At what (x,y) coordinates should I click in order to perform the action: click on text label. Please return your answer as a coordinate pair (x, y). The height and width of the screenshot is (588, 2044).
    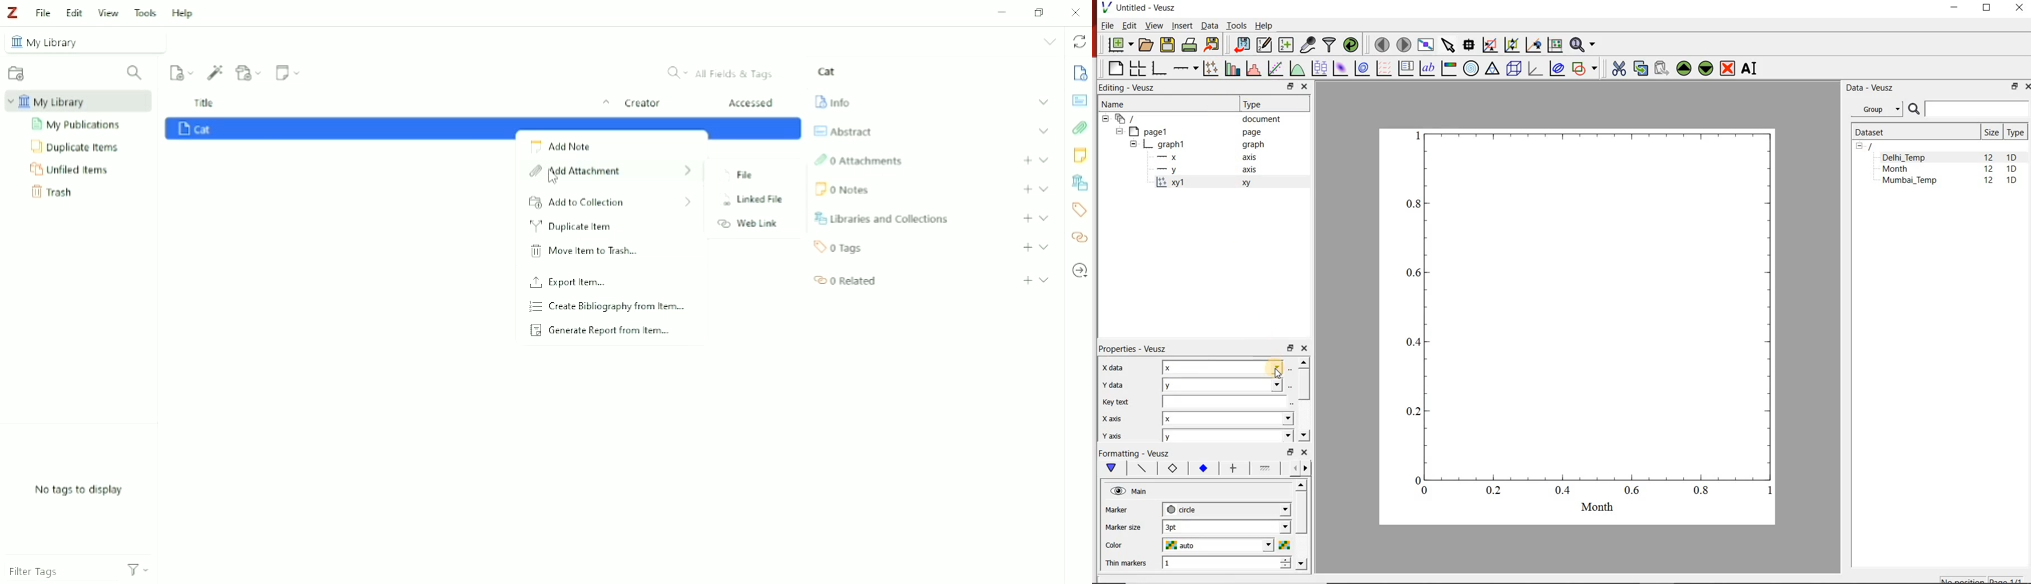
    Looking at the image, I should click on (1427, 68).